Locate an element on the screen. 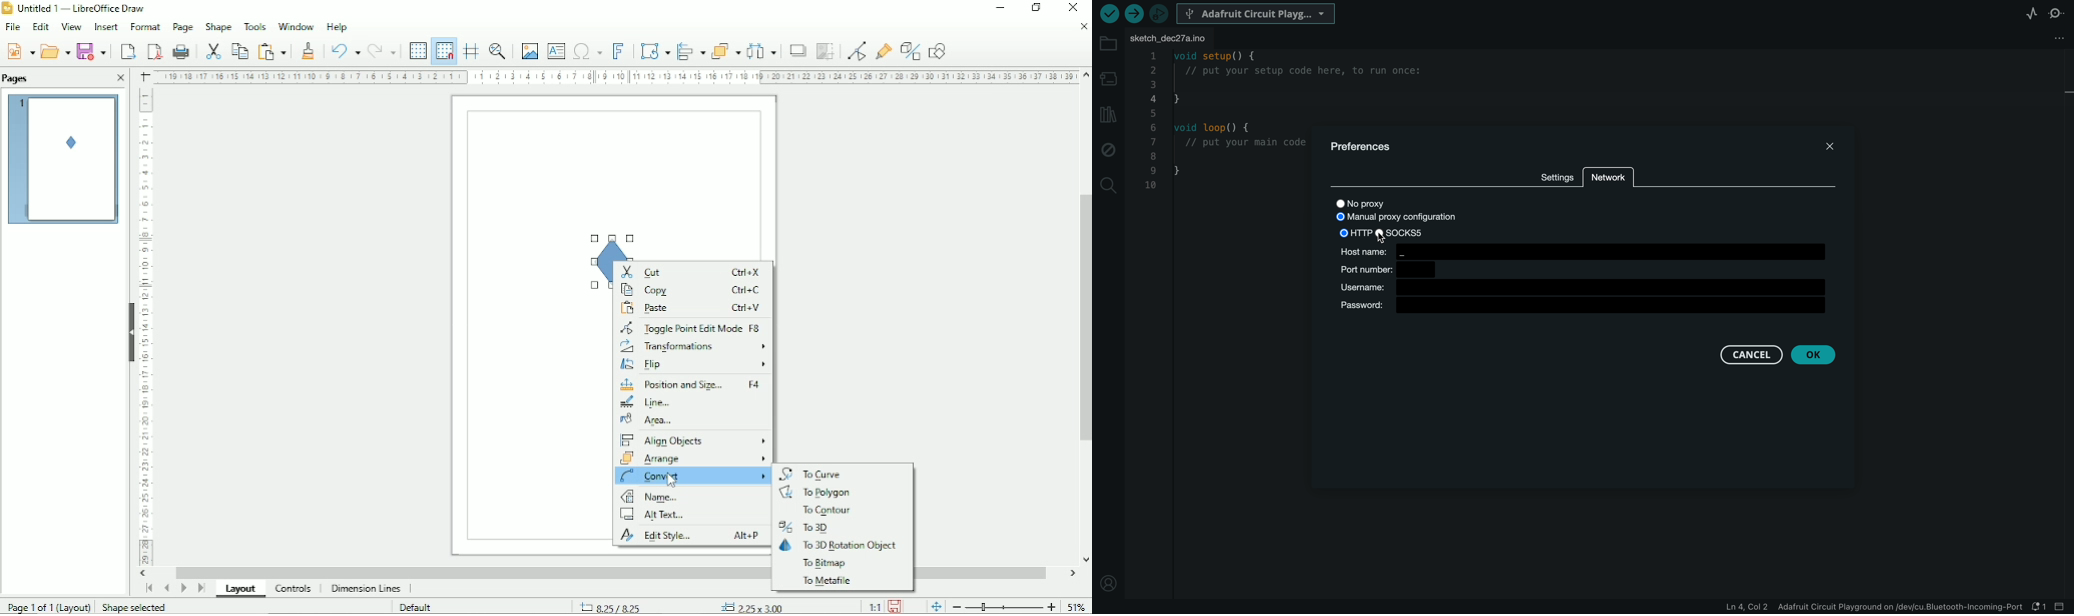 Image resolution: width=2100 pixels, height=616 pixels. library manager is located at coordinates (1108, 115).